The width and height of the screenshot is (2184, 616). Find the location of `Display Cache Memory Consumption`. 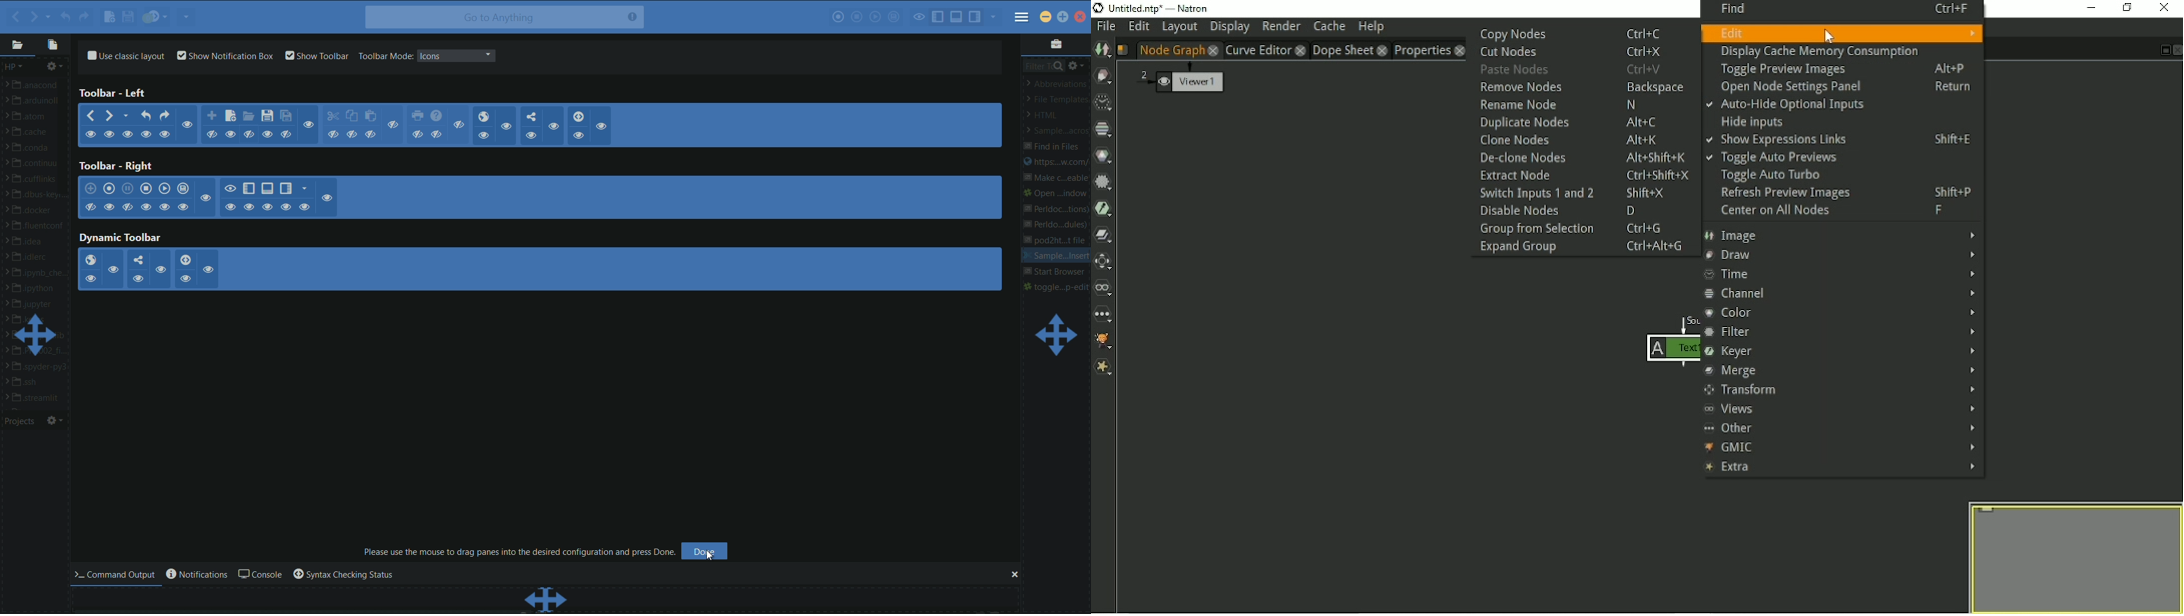

Display Cache Memory Consumption is located at coordinates (1818, 52).